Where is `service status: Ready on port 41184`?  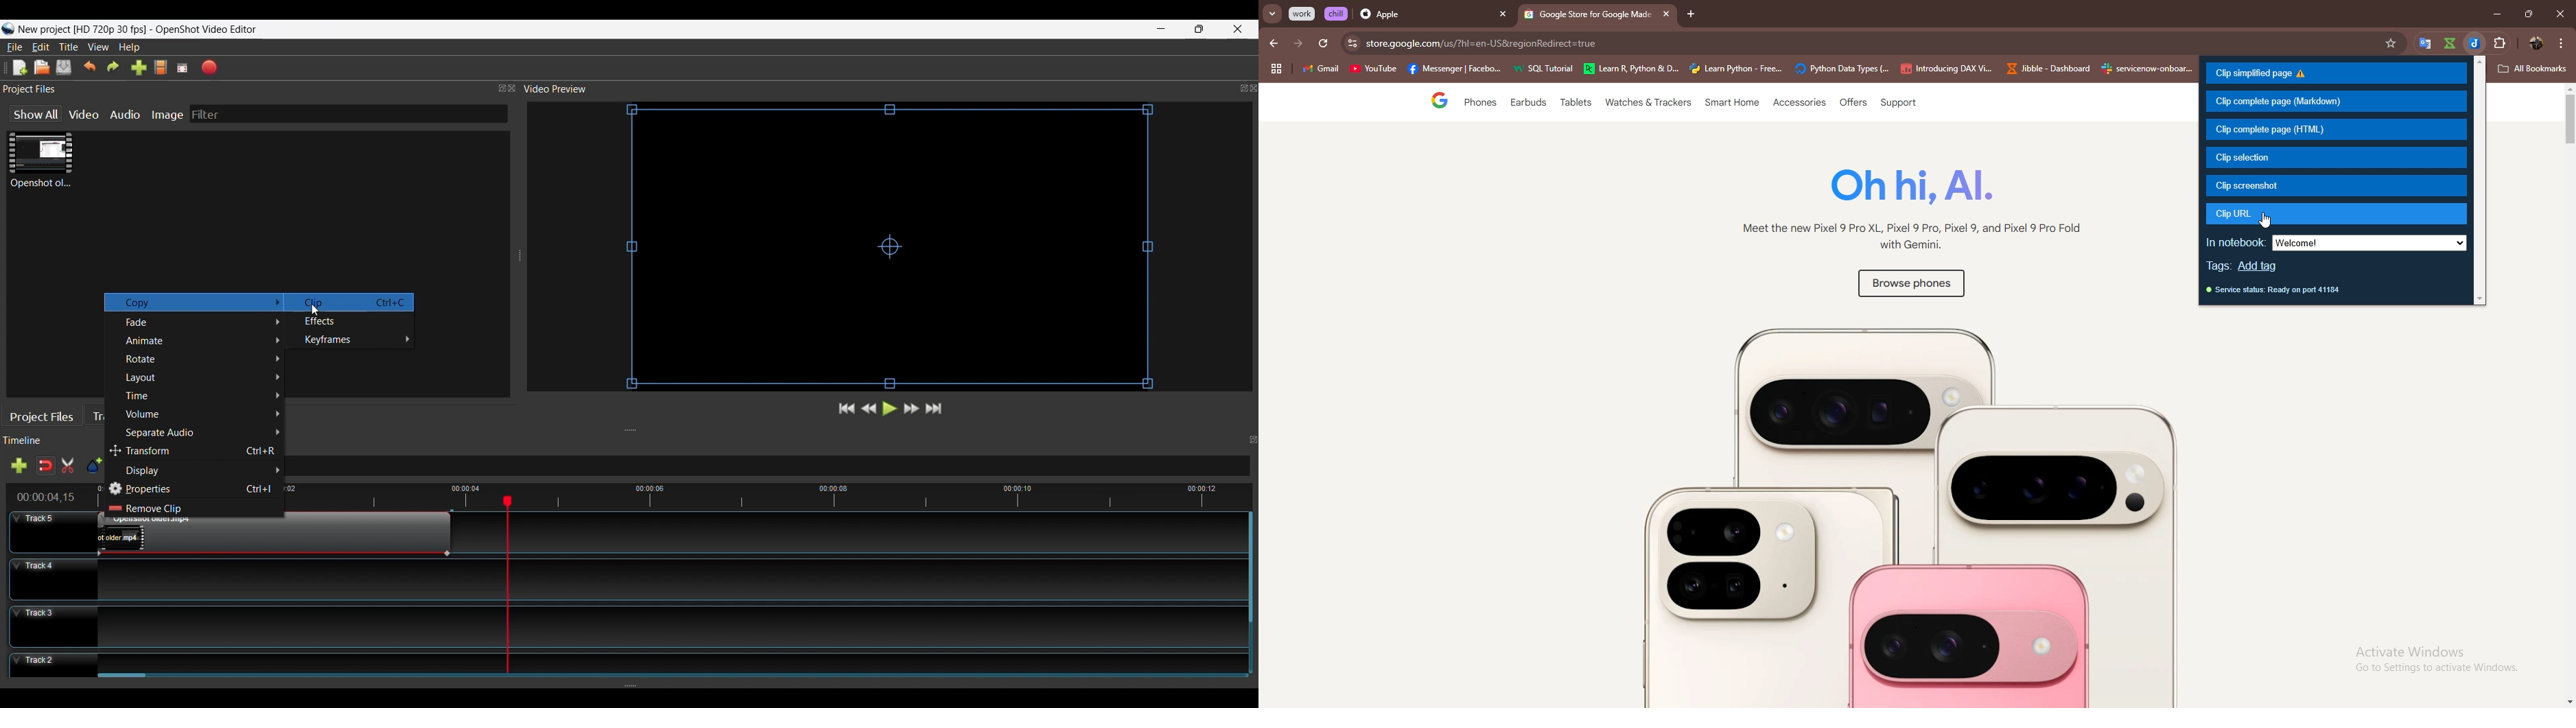 service status: Ready on port 41184 is located at coordinates (2278, 289).